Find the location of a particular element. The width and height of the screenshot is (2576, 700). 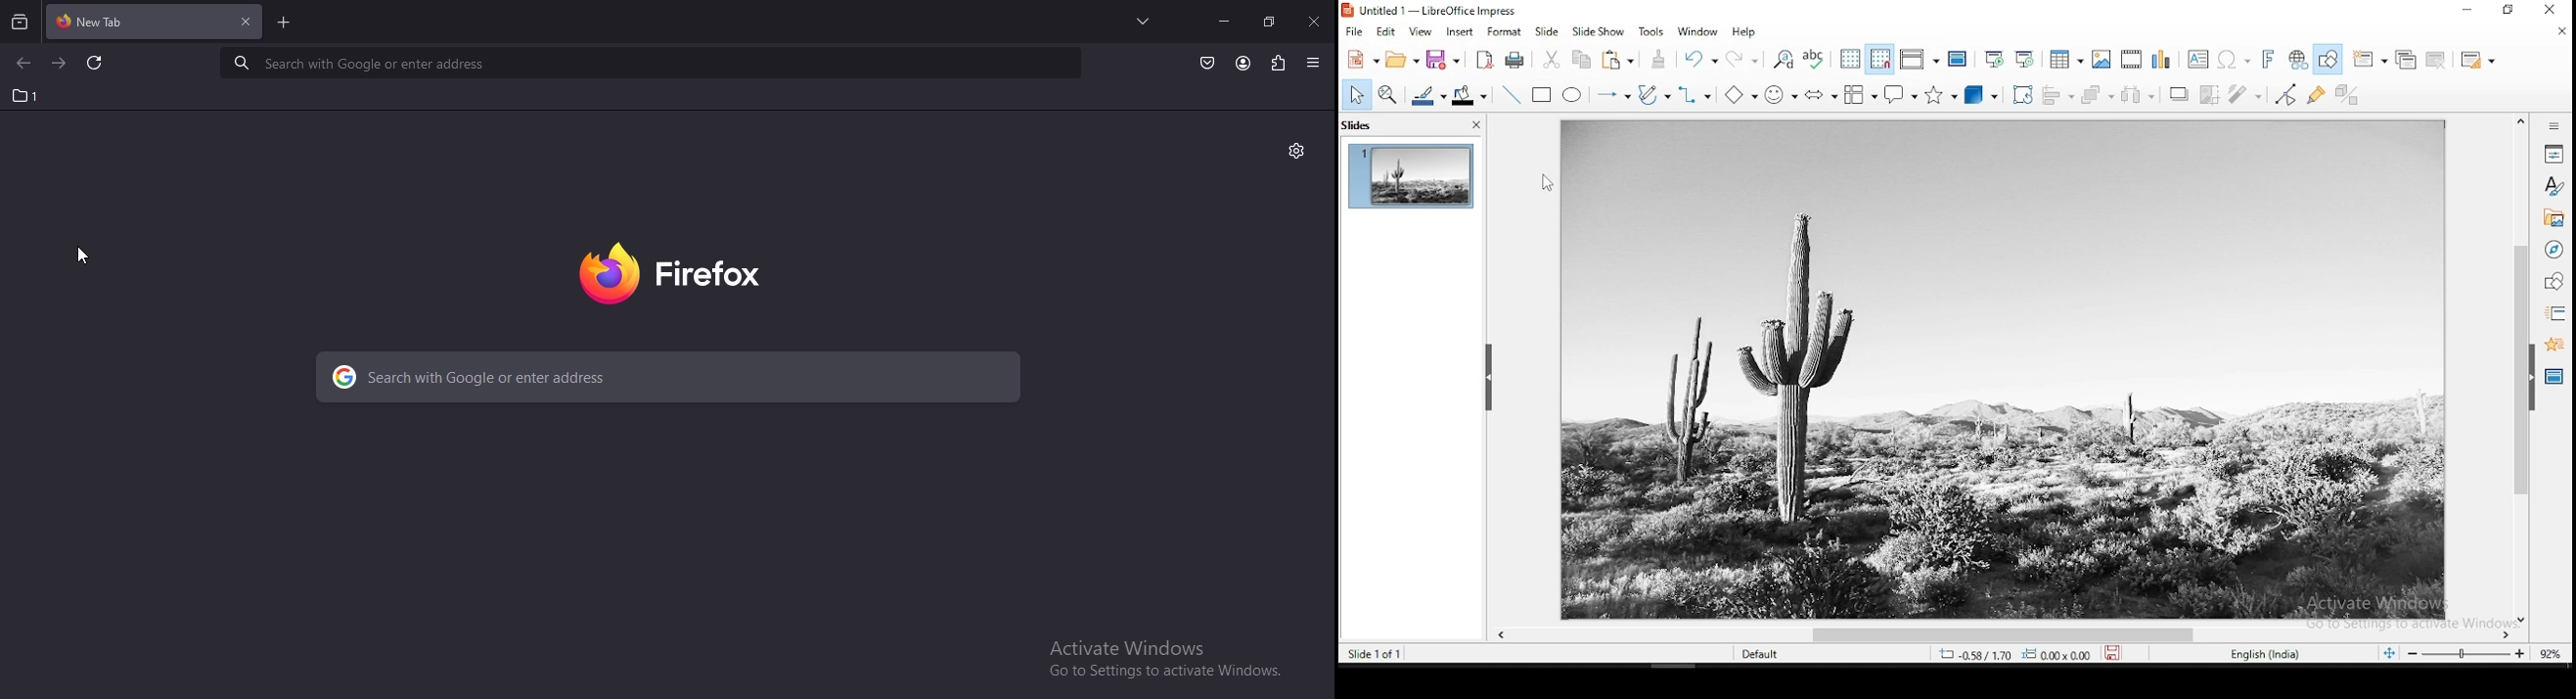

show grid is located at coordinates (1851, 59).